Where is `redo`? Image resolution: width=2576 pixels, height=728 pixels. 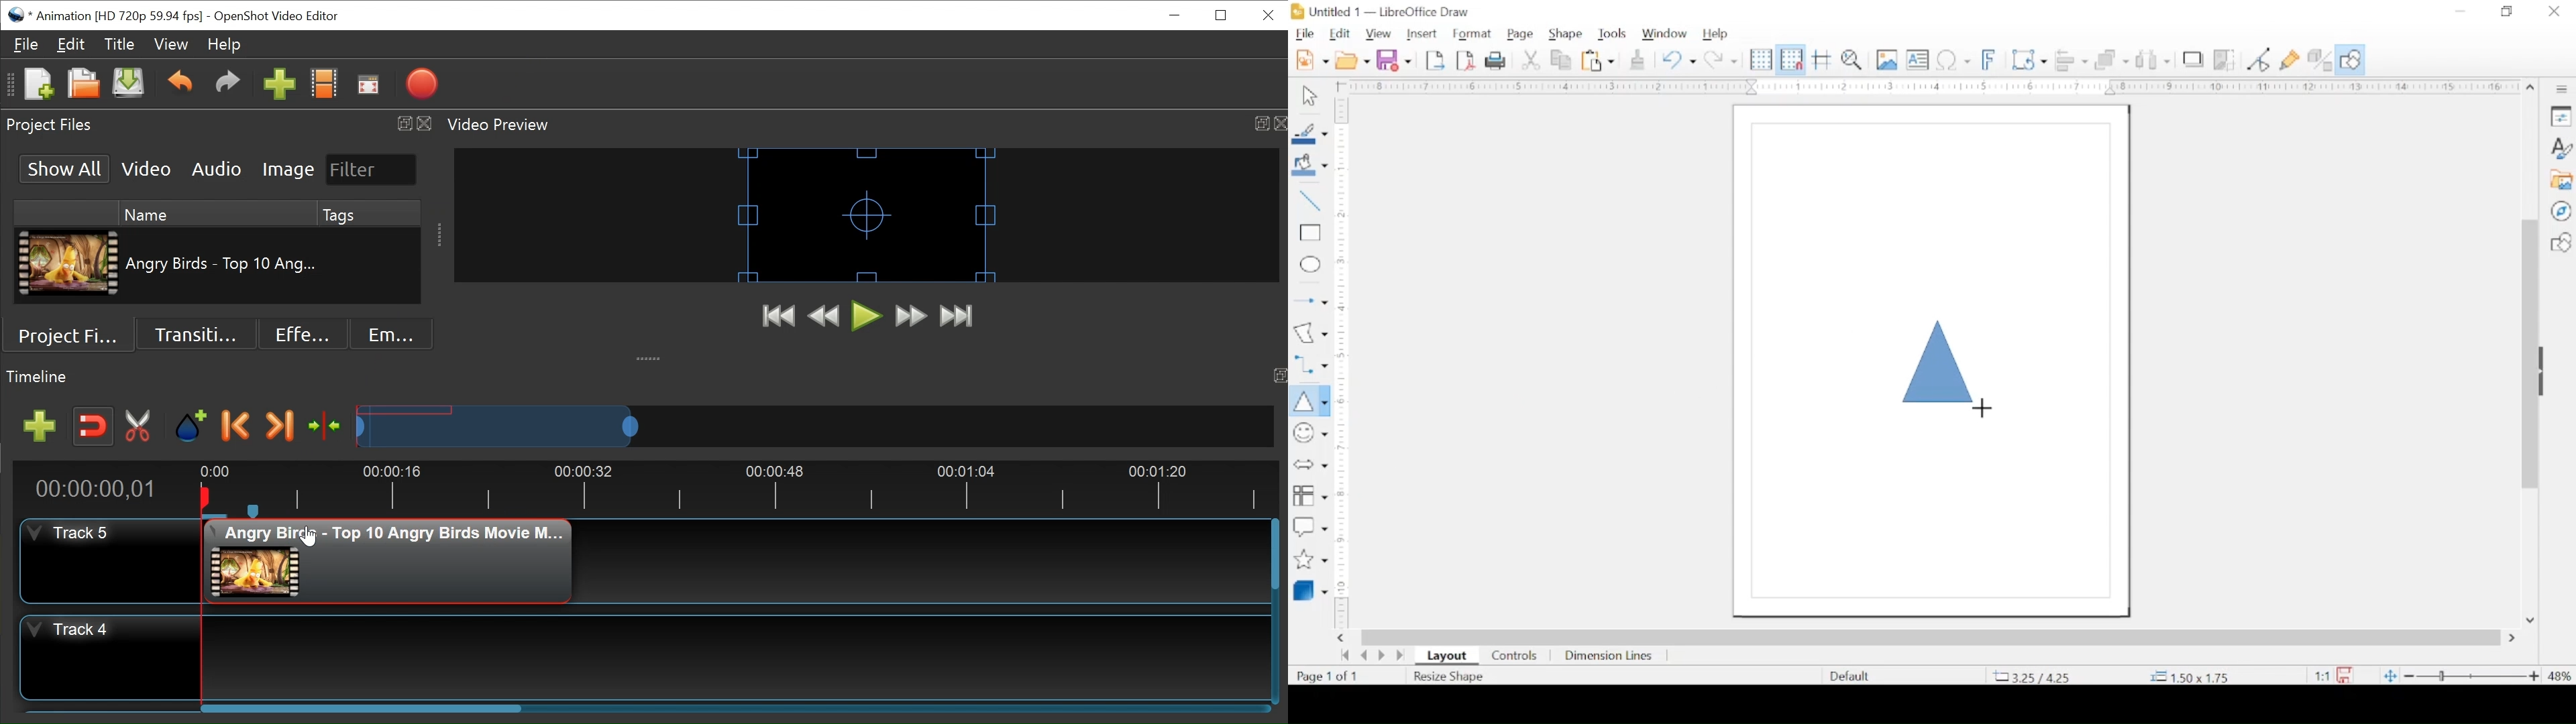
redo is located at coordinates (1722, 60).